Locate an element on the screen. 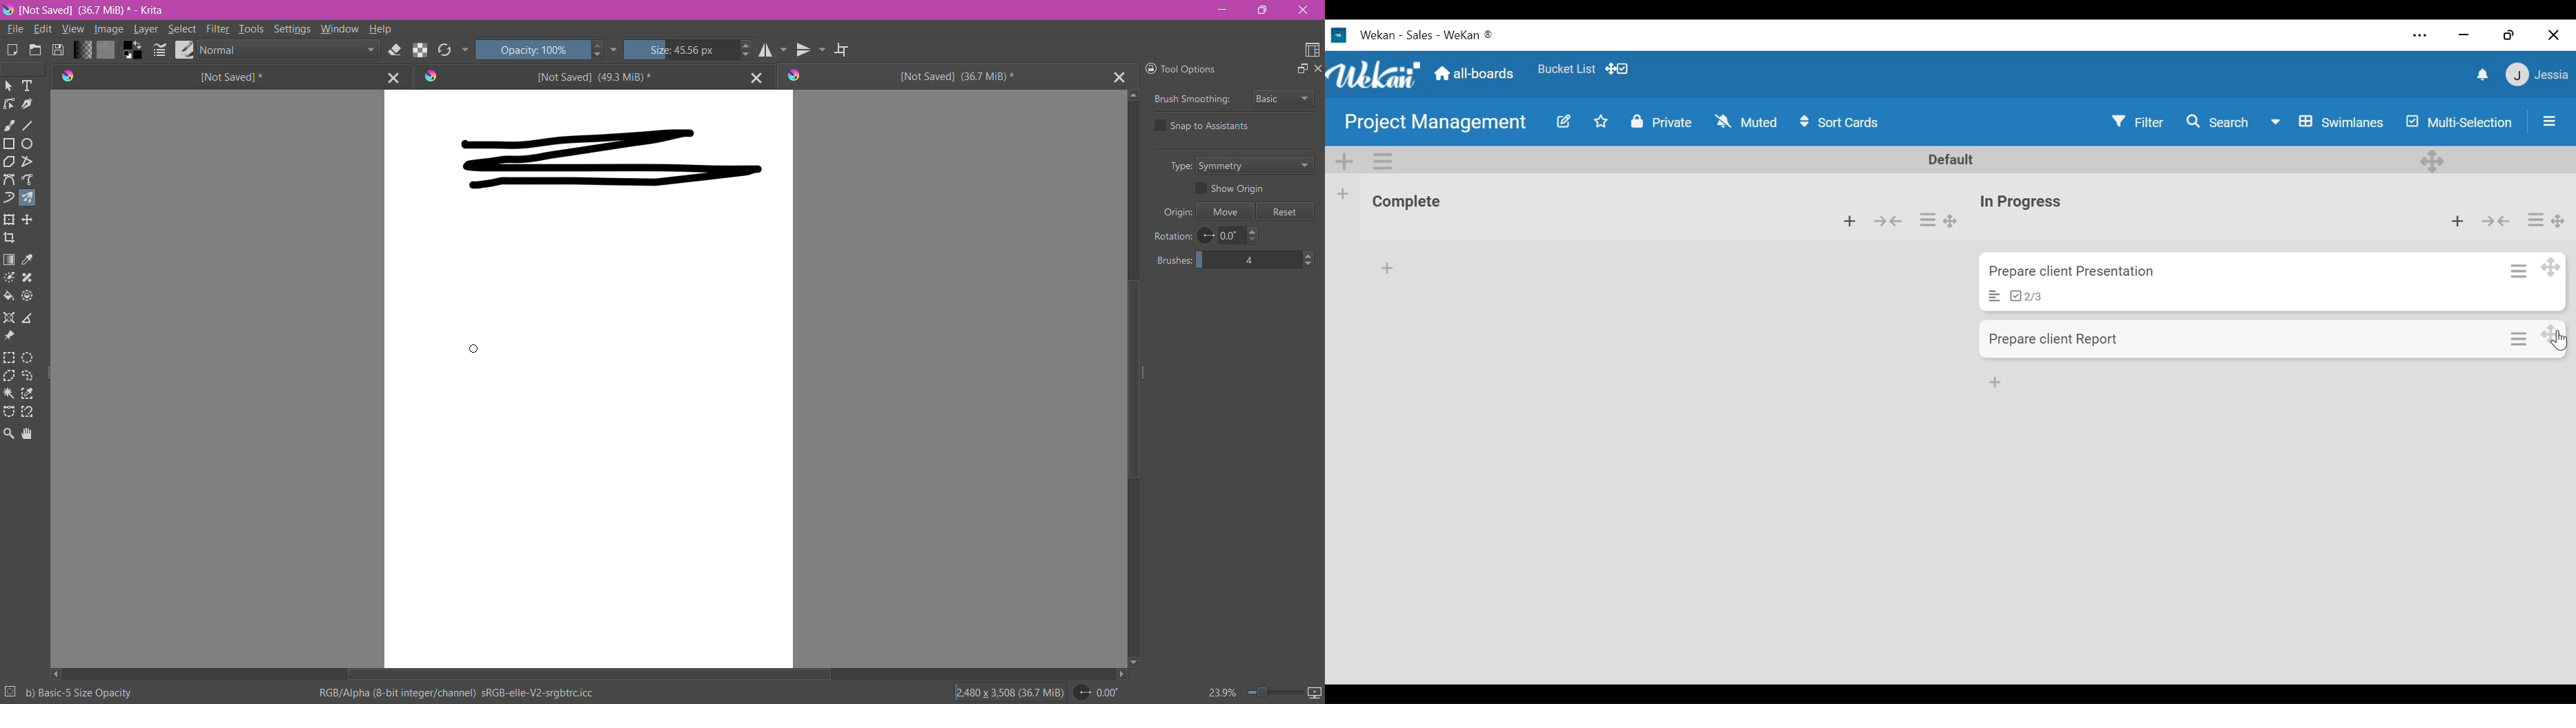 The width and height of the screenshot is (2576, 728). Fill a contagious area of color with a color, or a fill selection is located at coordinates (10, 296).